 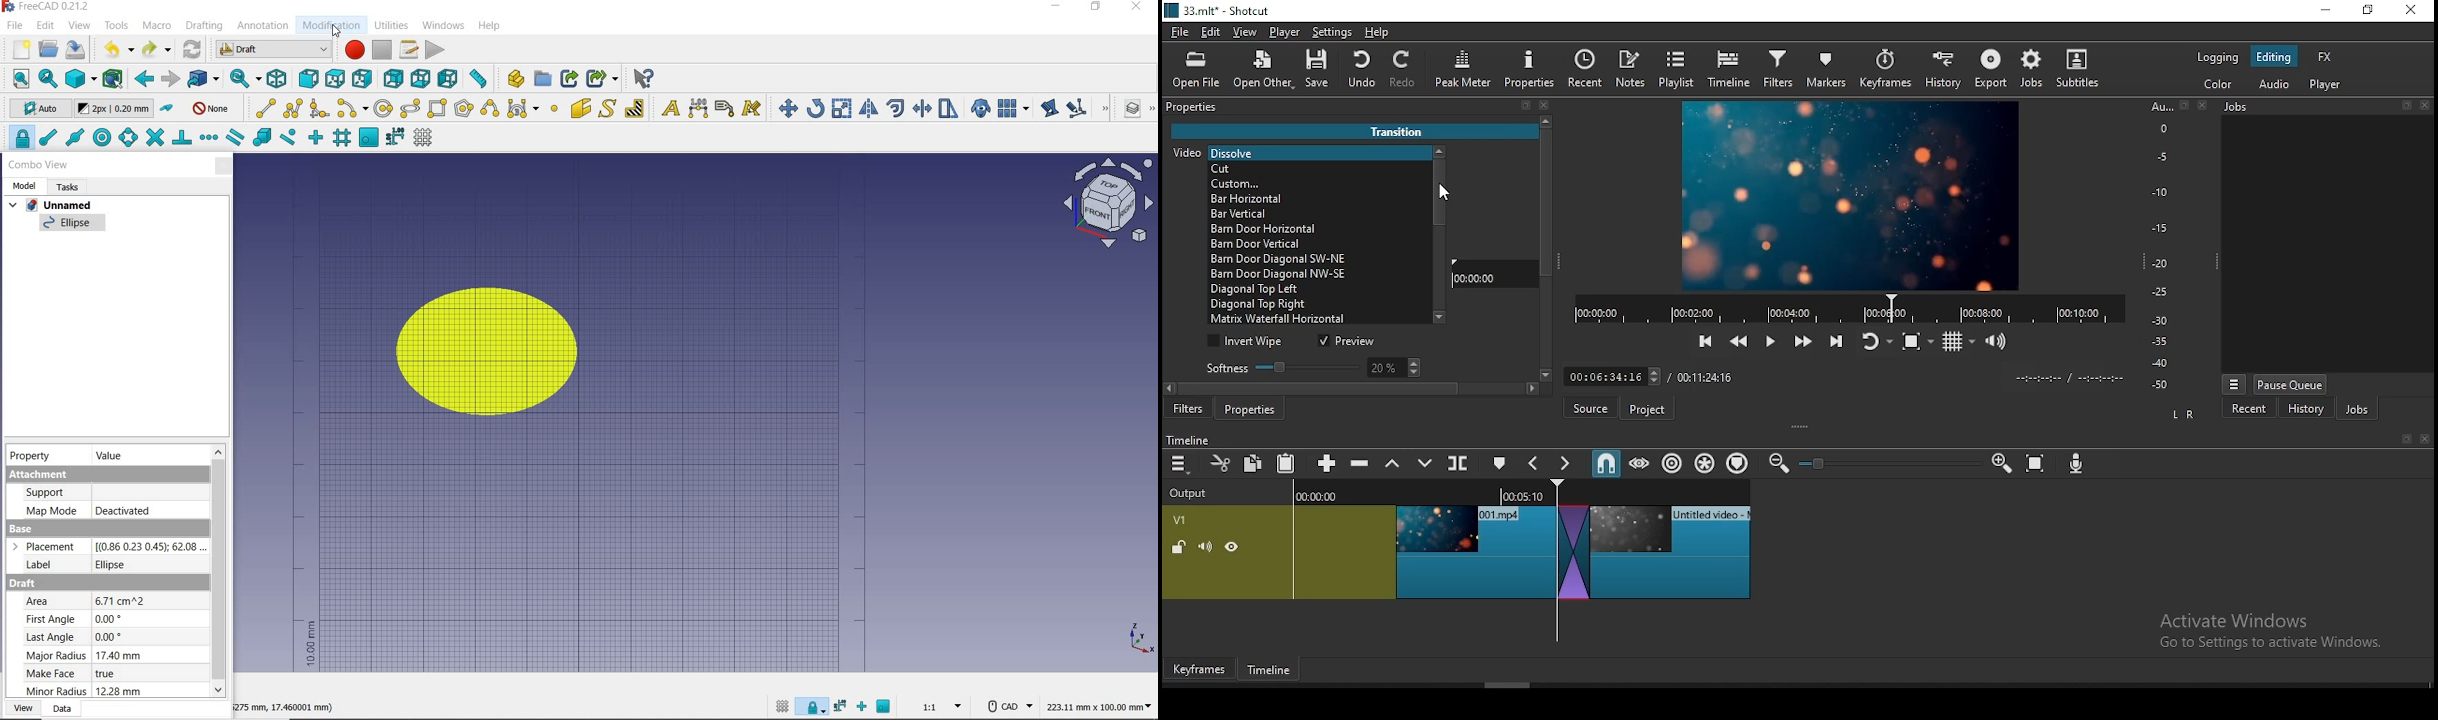 What do you see at coordinates (479, 350) in the screenshot?
I see `sketch design` at bounding box center [479, 350].